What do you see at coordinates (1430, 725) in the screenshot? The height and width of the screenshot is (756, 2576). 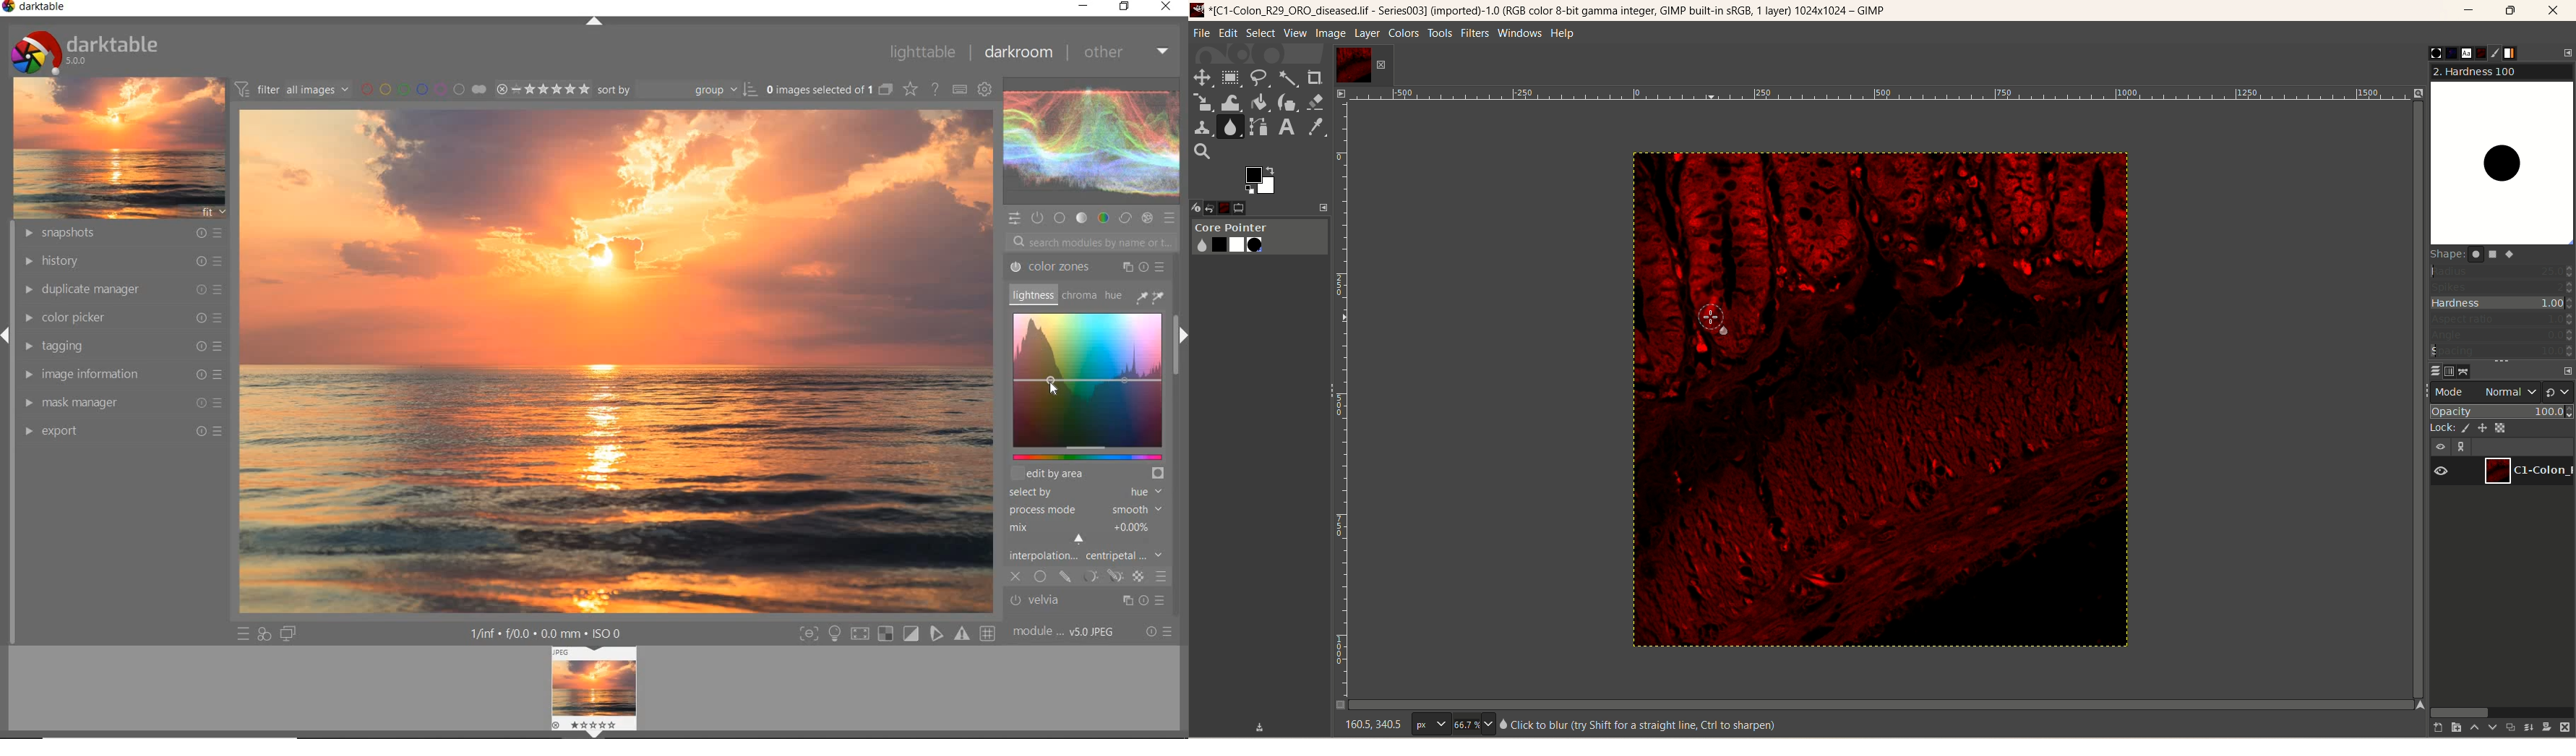 I see `pixel` at bounding box center [1430, 725].